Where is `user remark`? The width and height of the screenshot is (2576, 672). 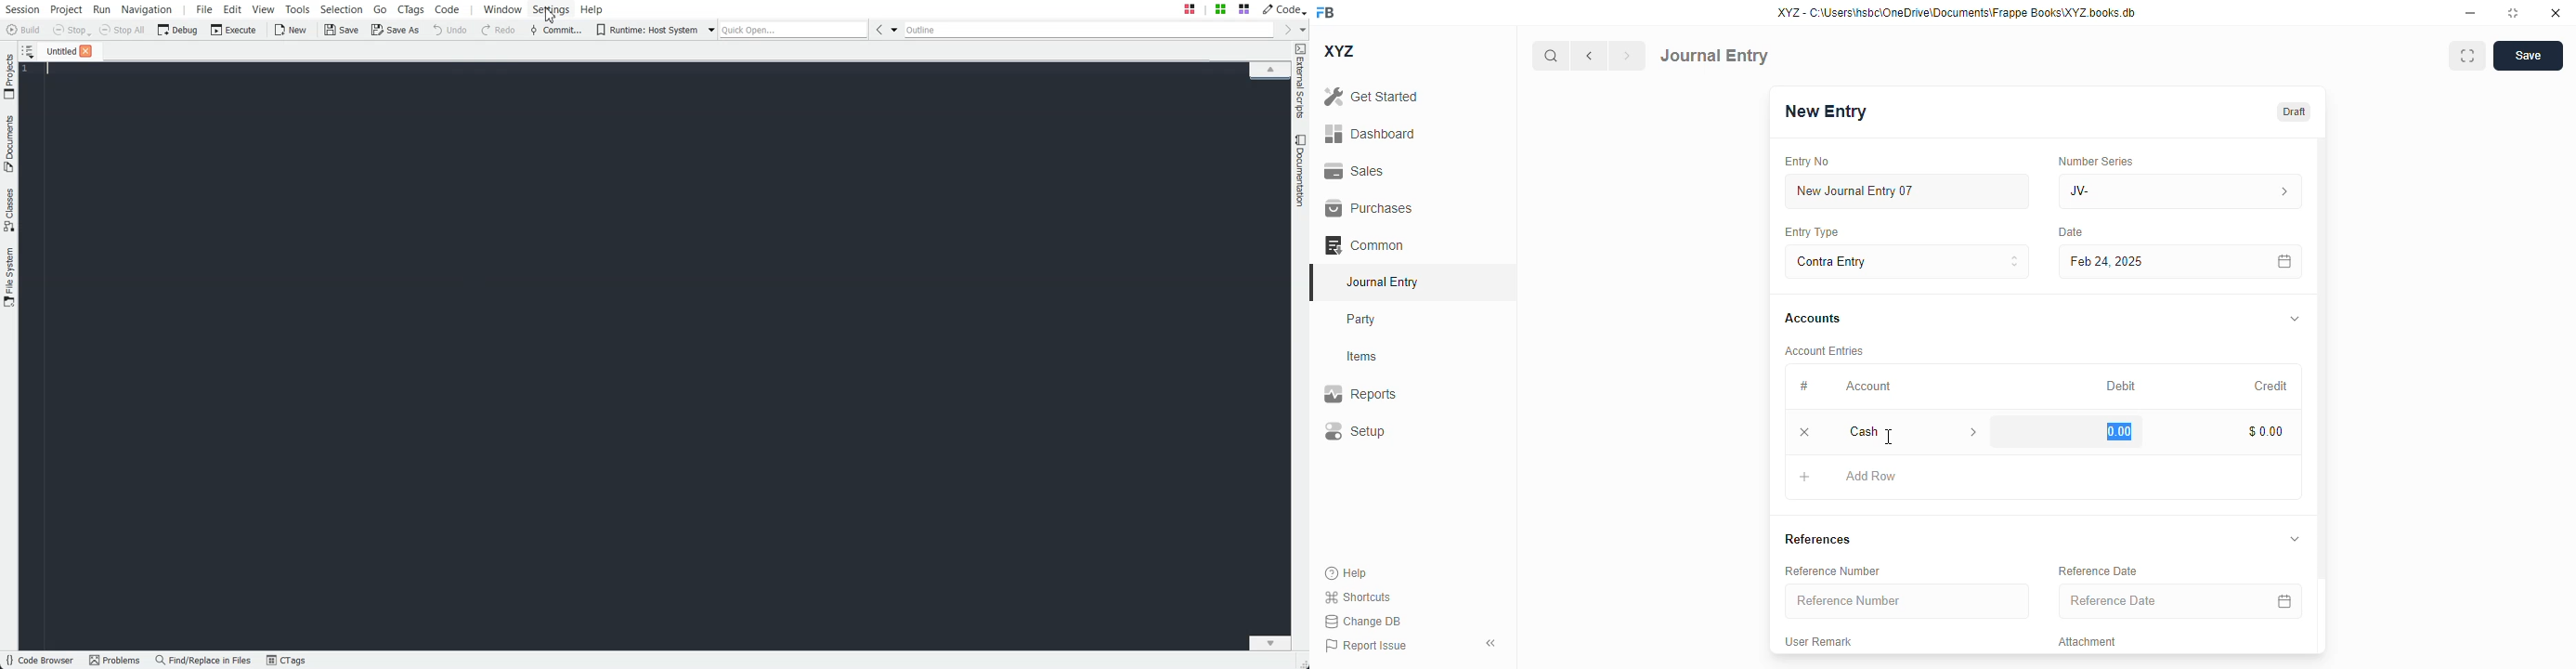 user remark is located at coordinates (1820, 640).